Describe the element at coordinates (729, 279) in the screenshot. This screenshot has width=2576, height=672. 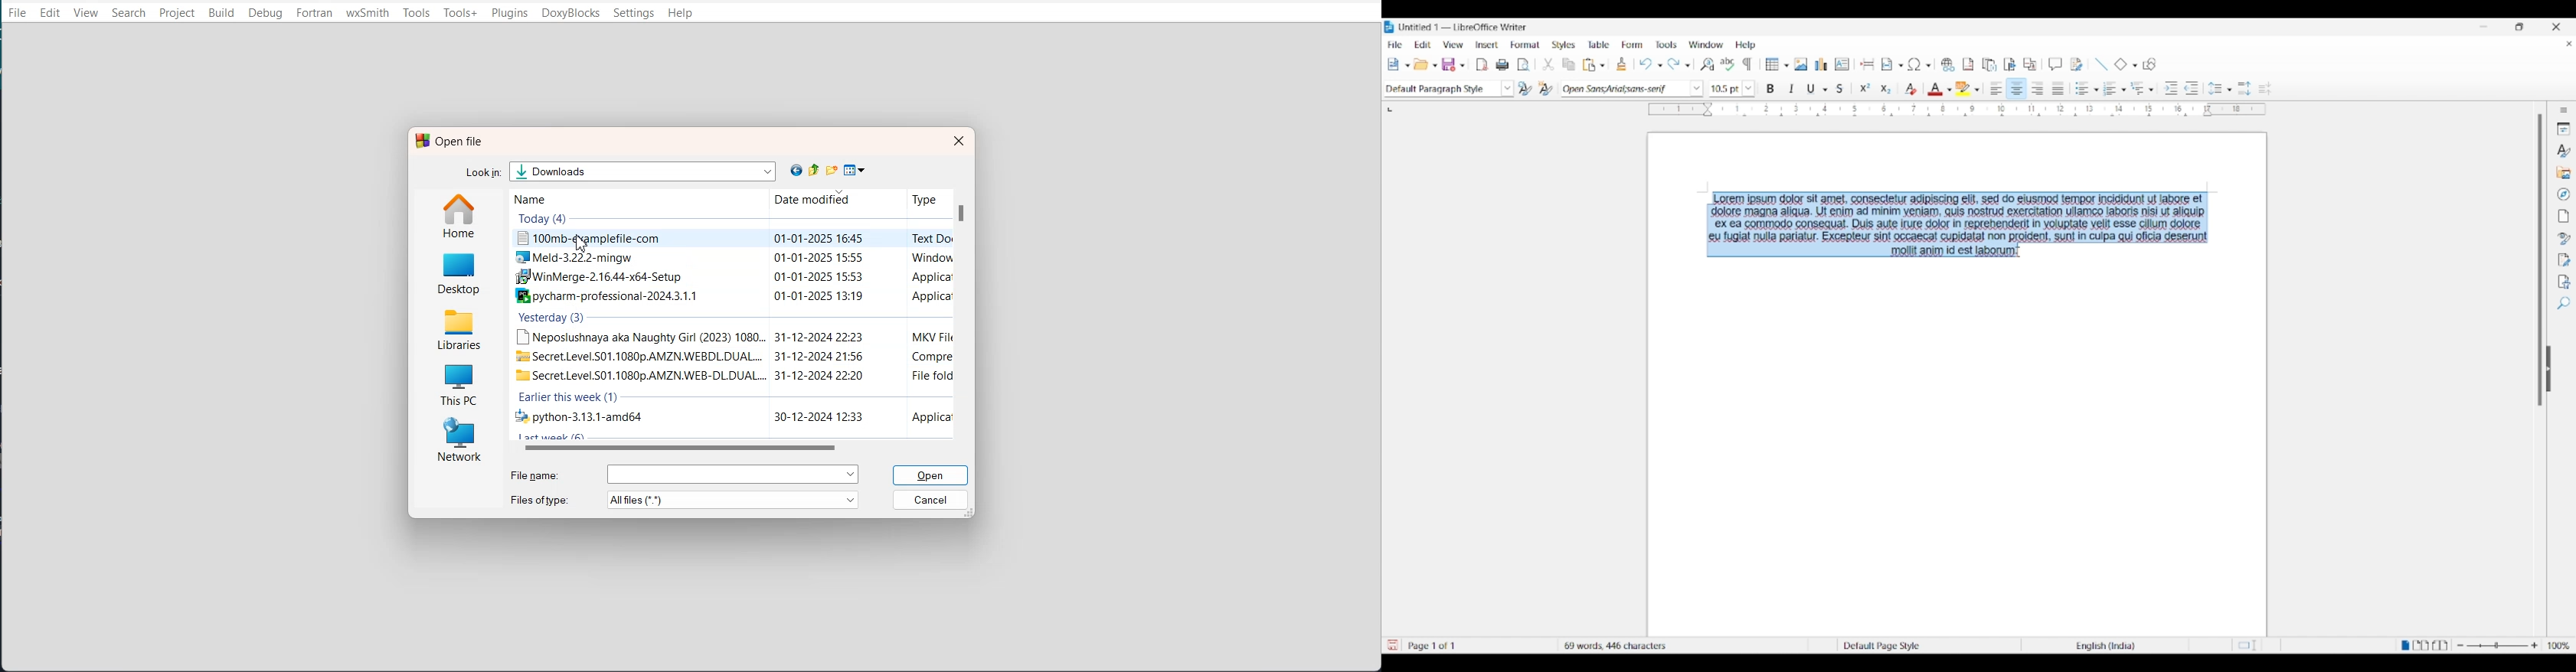
I see `WinMerge-2.26.44-x64-setup` at that location.